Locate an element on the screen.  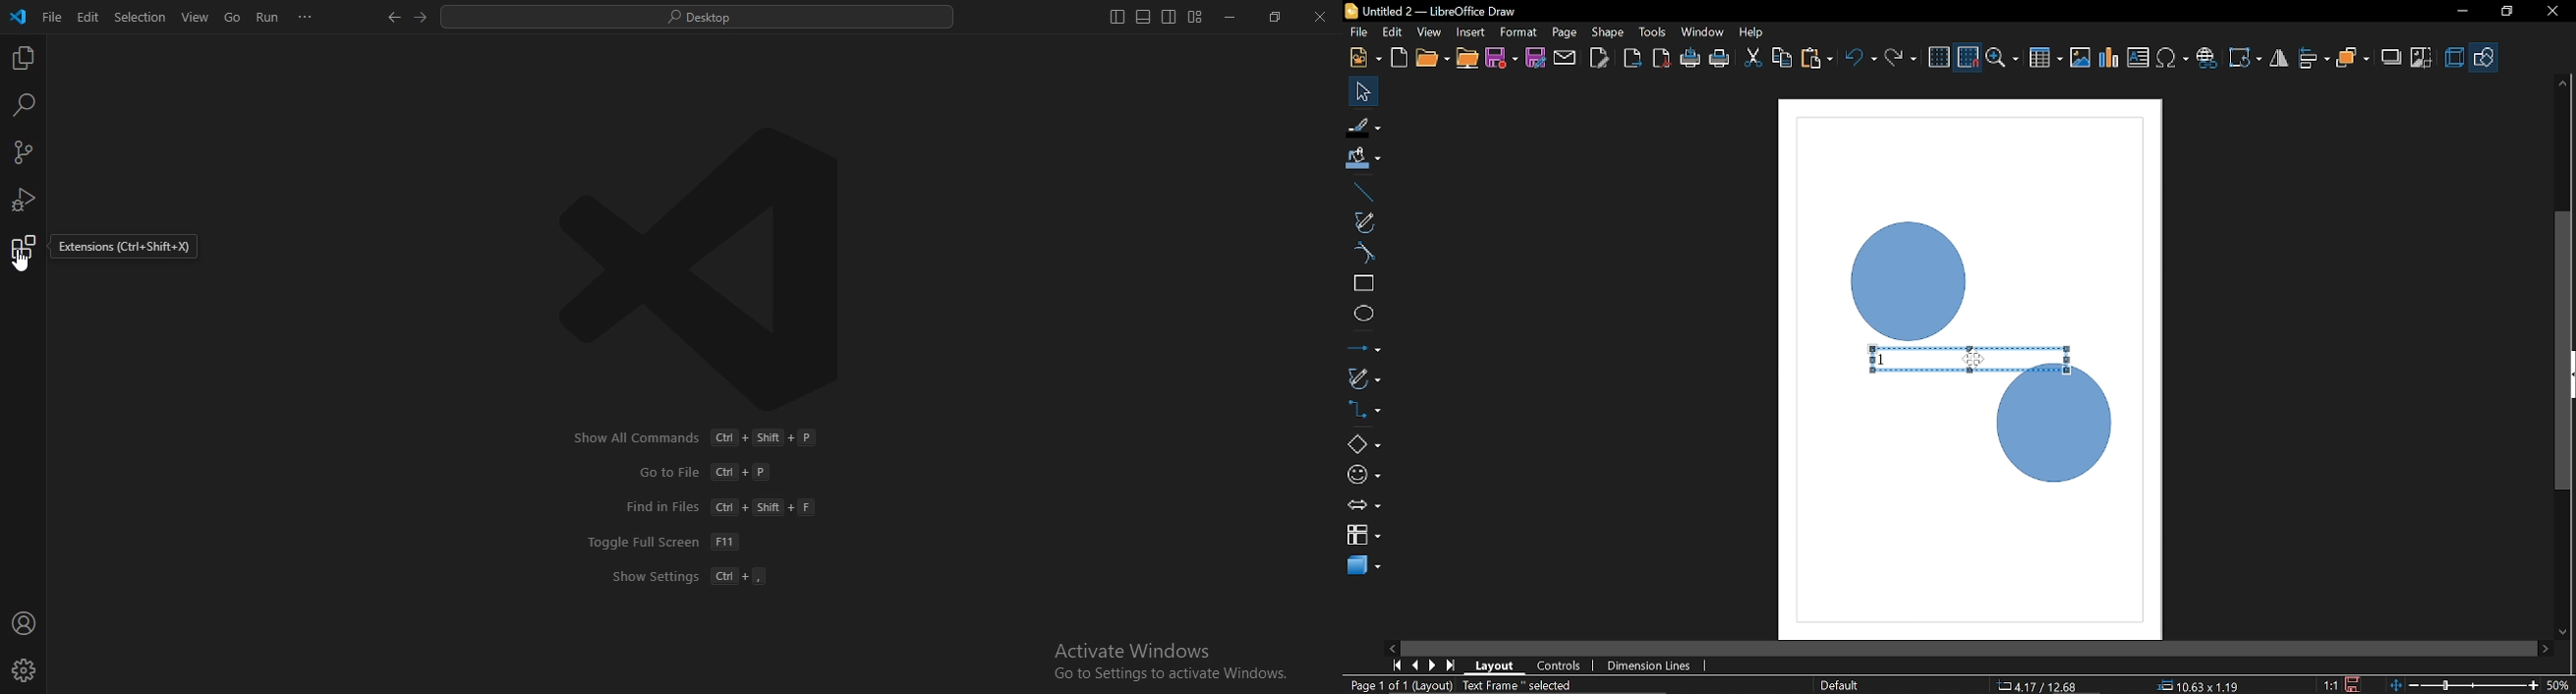
toggle secondary side bar is located at coordinates (1169, 17).